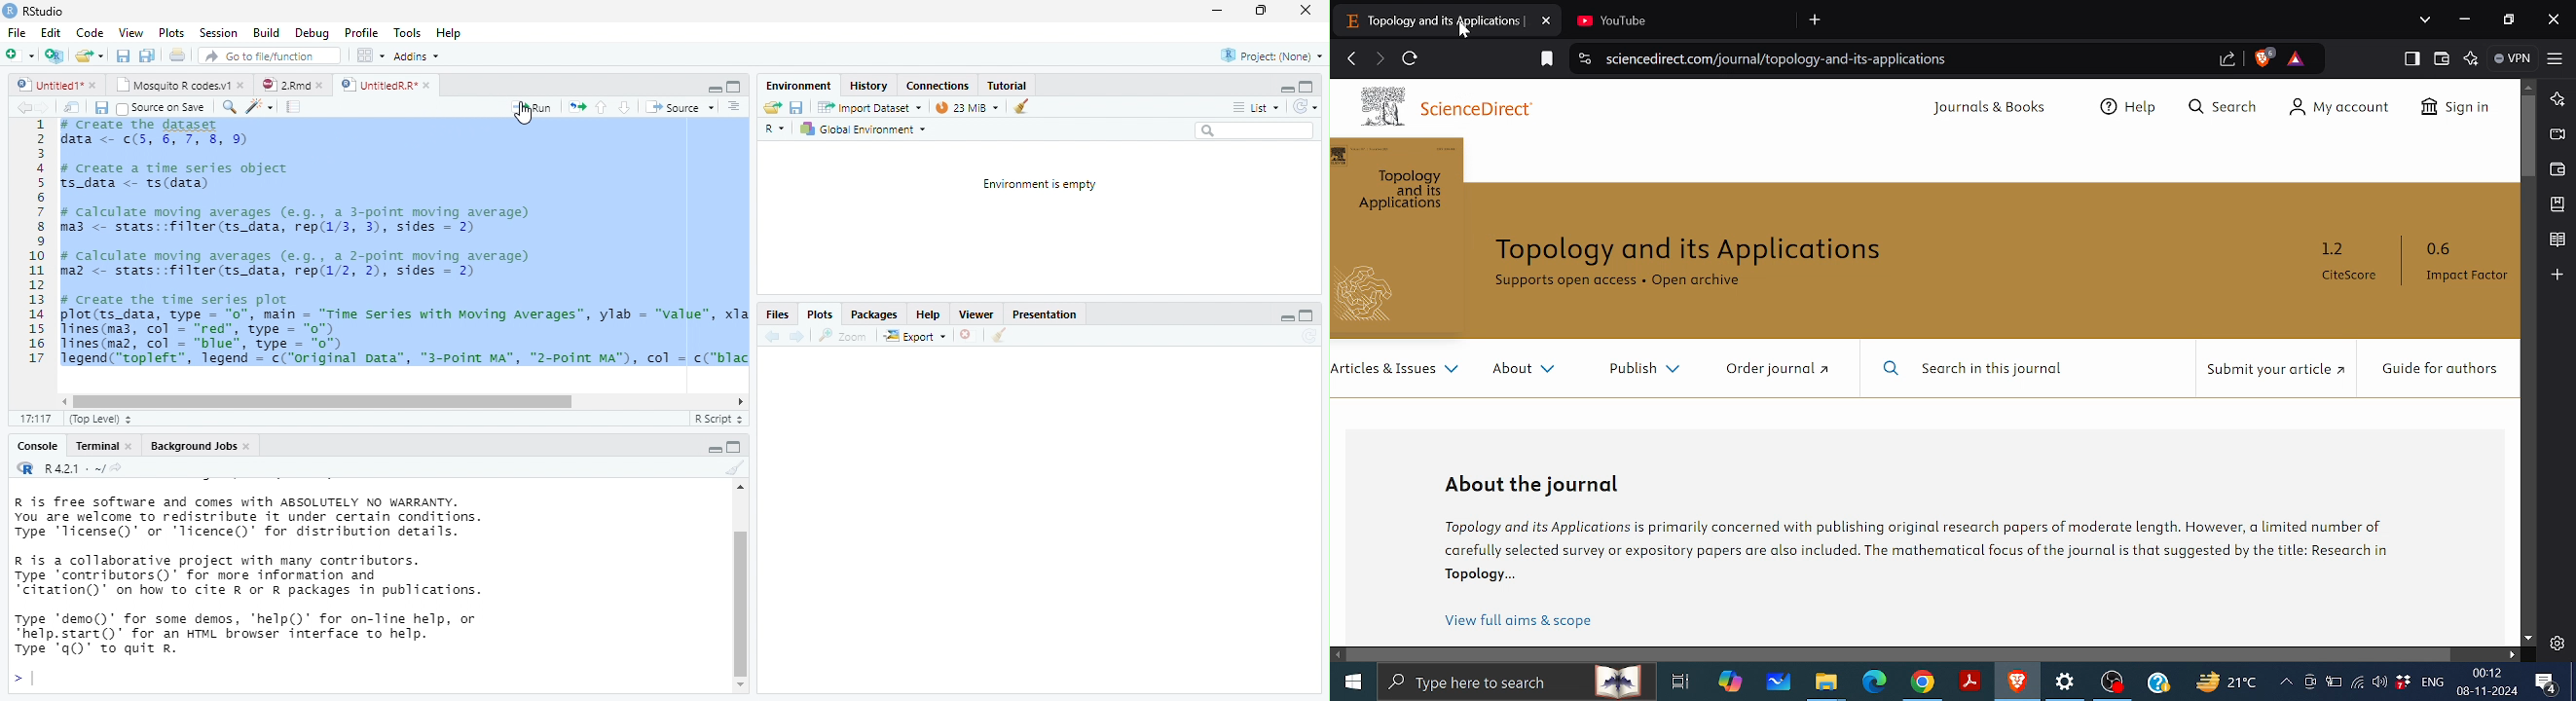  What do you see at coordinates (227, 107) in the screenshot?
I see `search` at bounding box center [227, 107].